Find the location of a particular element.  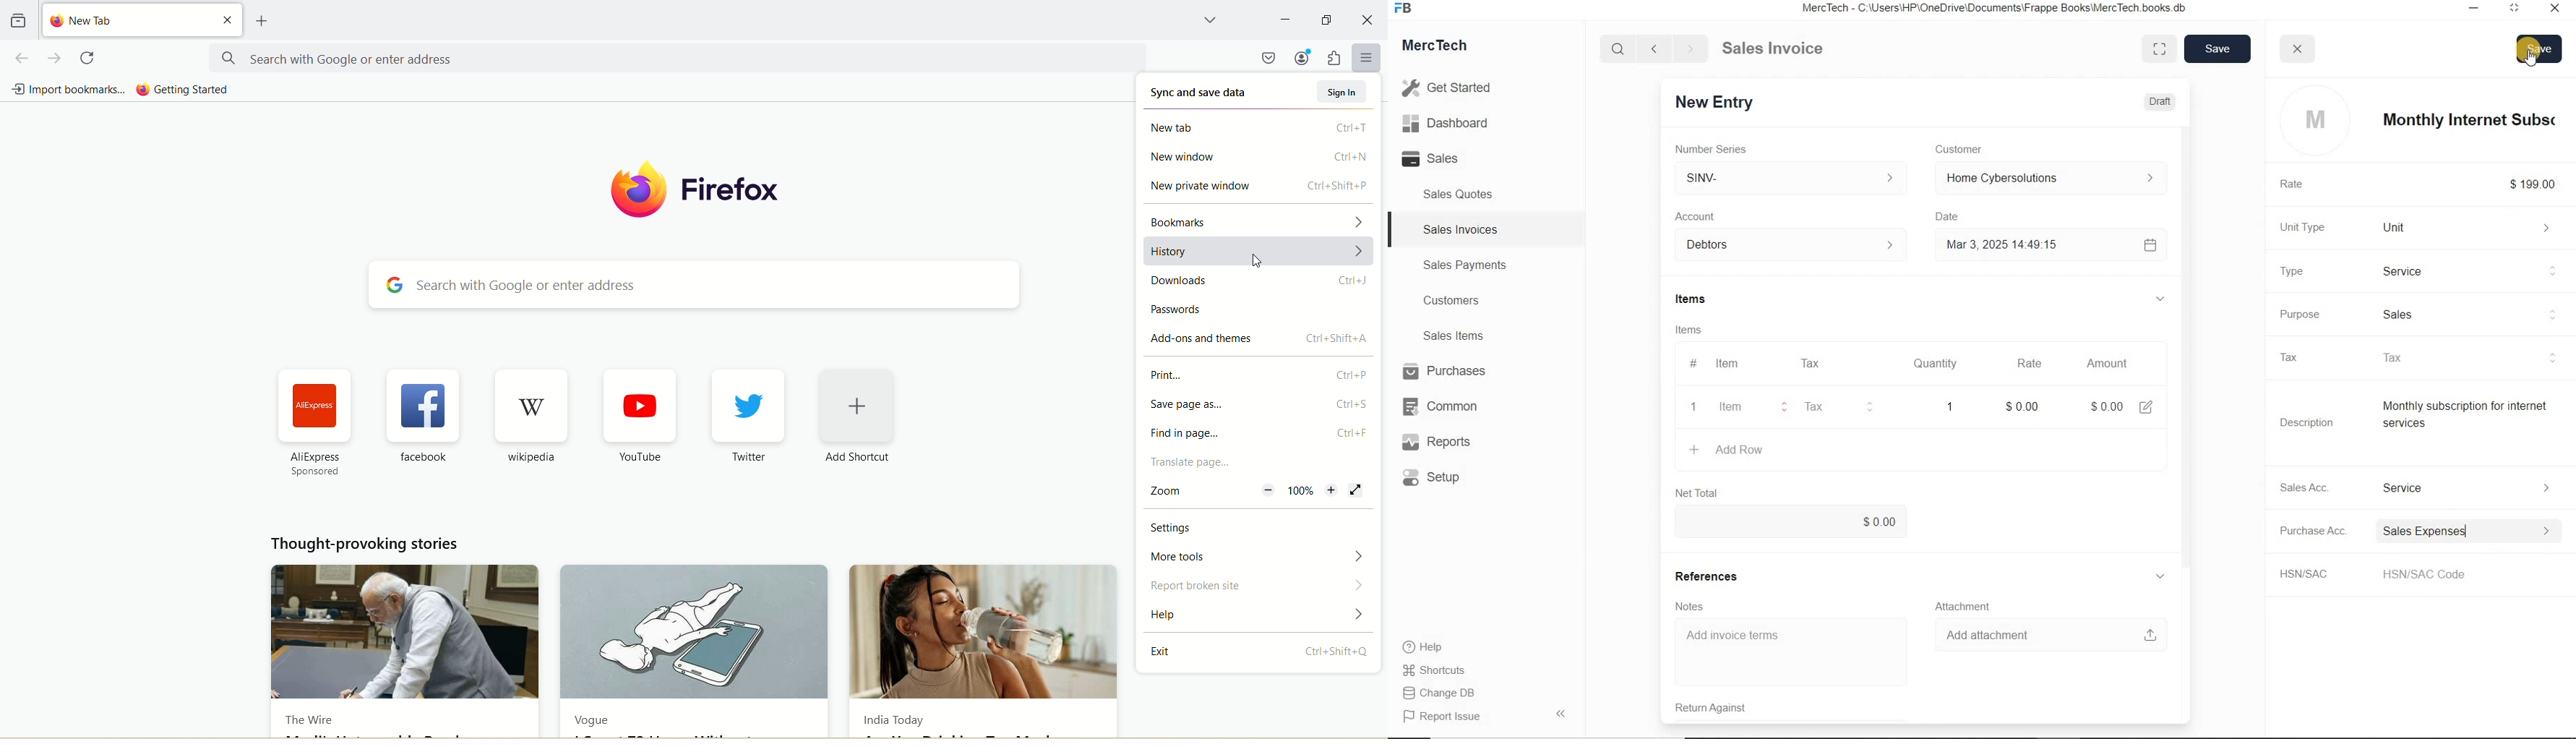

Number Series is located at coordinates (1720, 147).